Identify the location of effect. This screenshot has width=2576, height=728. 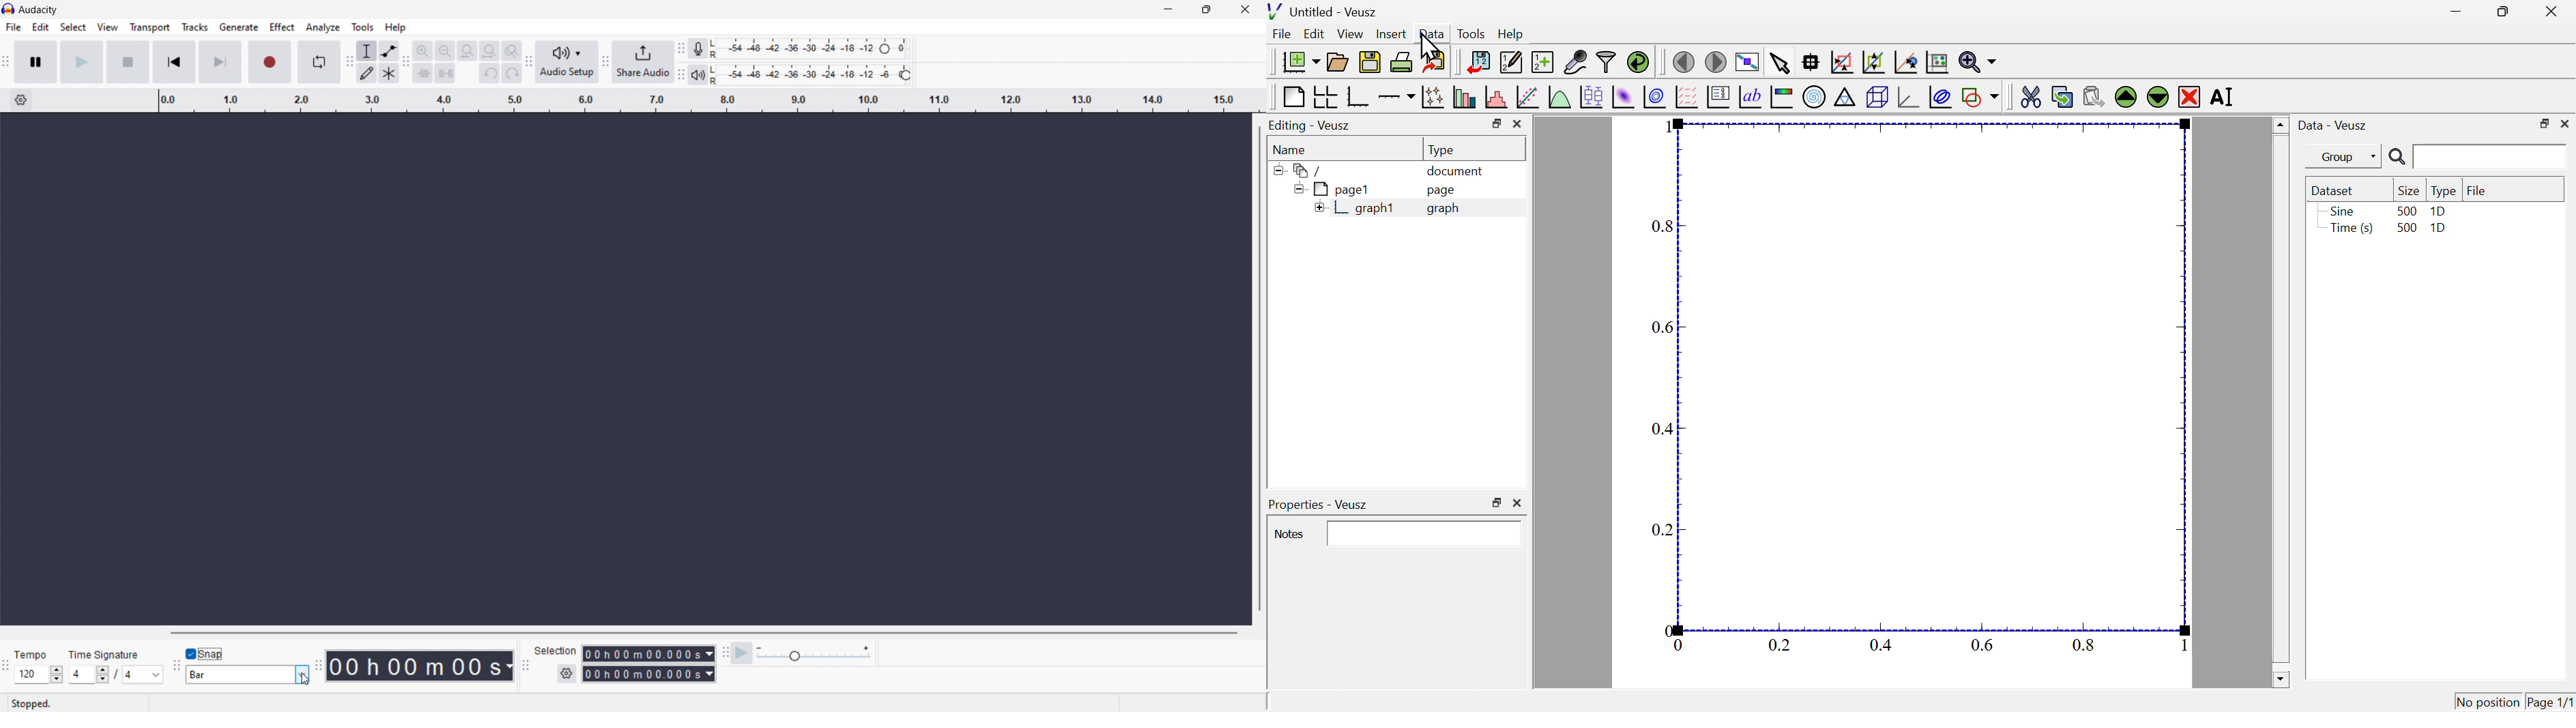
(283, 27).